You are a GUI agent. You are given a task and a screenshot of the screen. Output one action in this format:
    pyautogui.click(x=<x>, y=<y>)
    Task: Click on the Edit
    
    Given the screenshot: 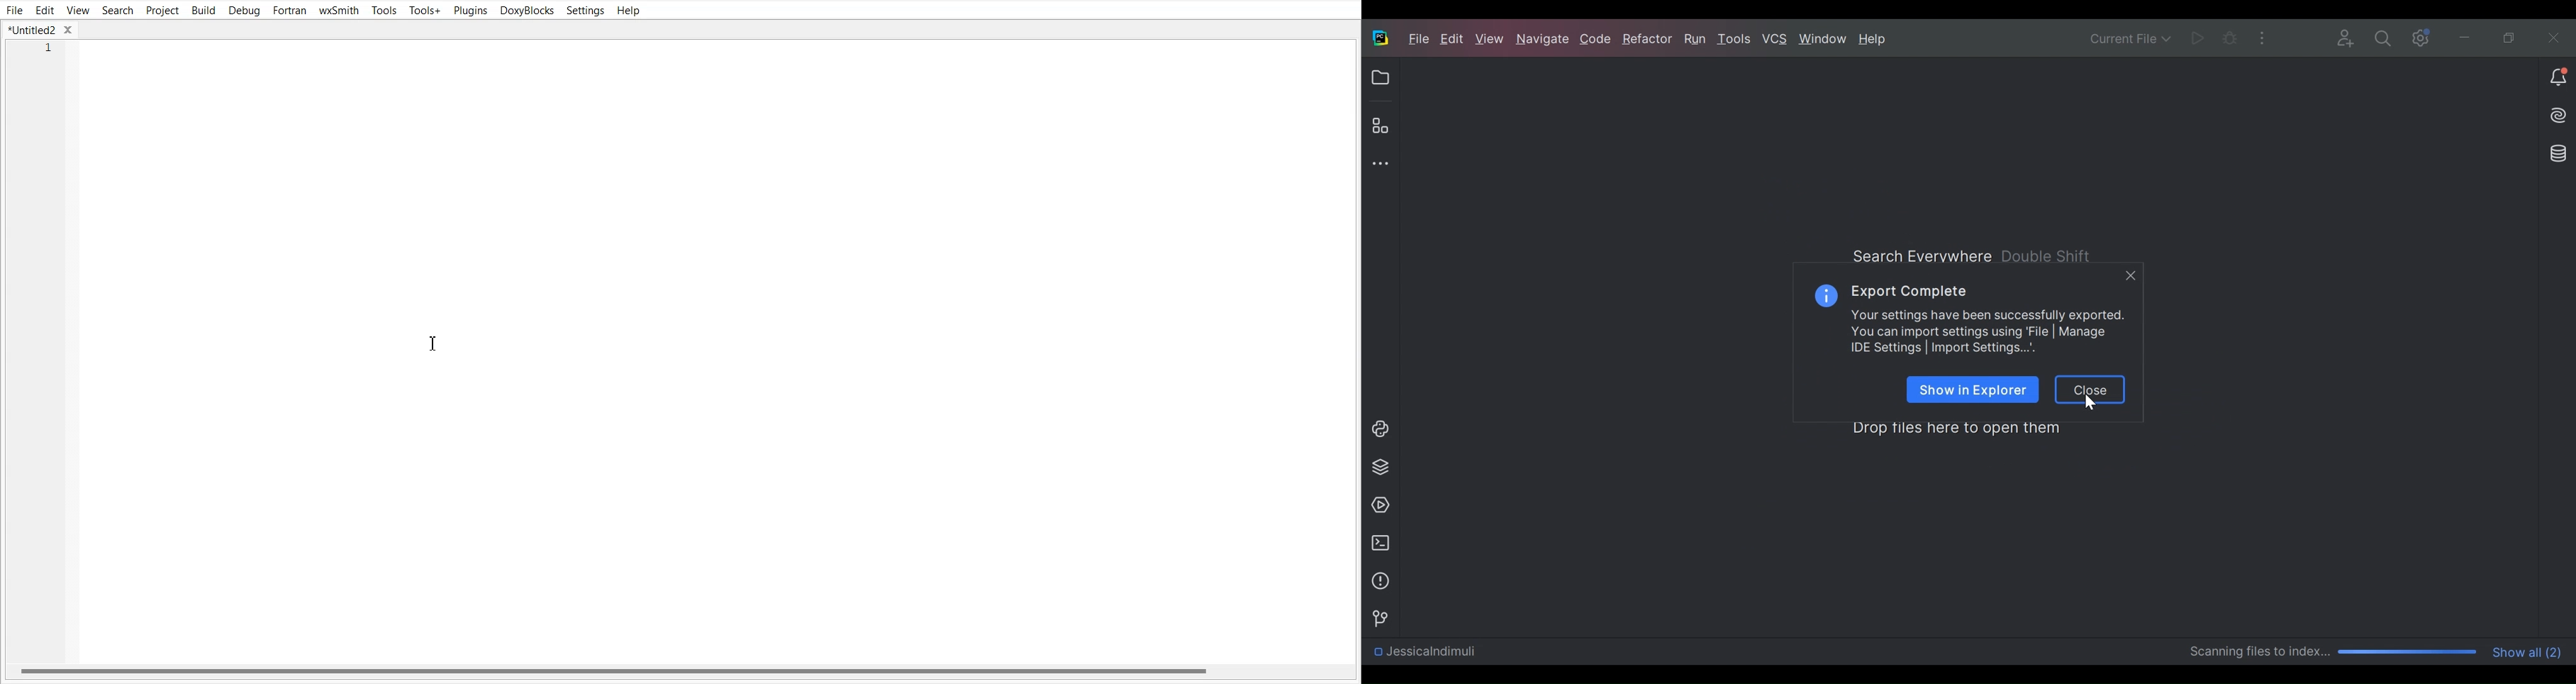 What is the action you would take?
    pyautogui.click(x=1454, y=40)
    